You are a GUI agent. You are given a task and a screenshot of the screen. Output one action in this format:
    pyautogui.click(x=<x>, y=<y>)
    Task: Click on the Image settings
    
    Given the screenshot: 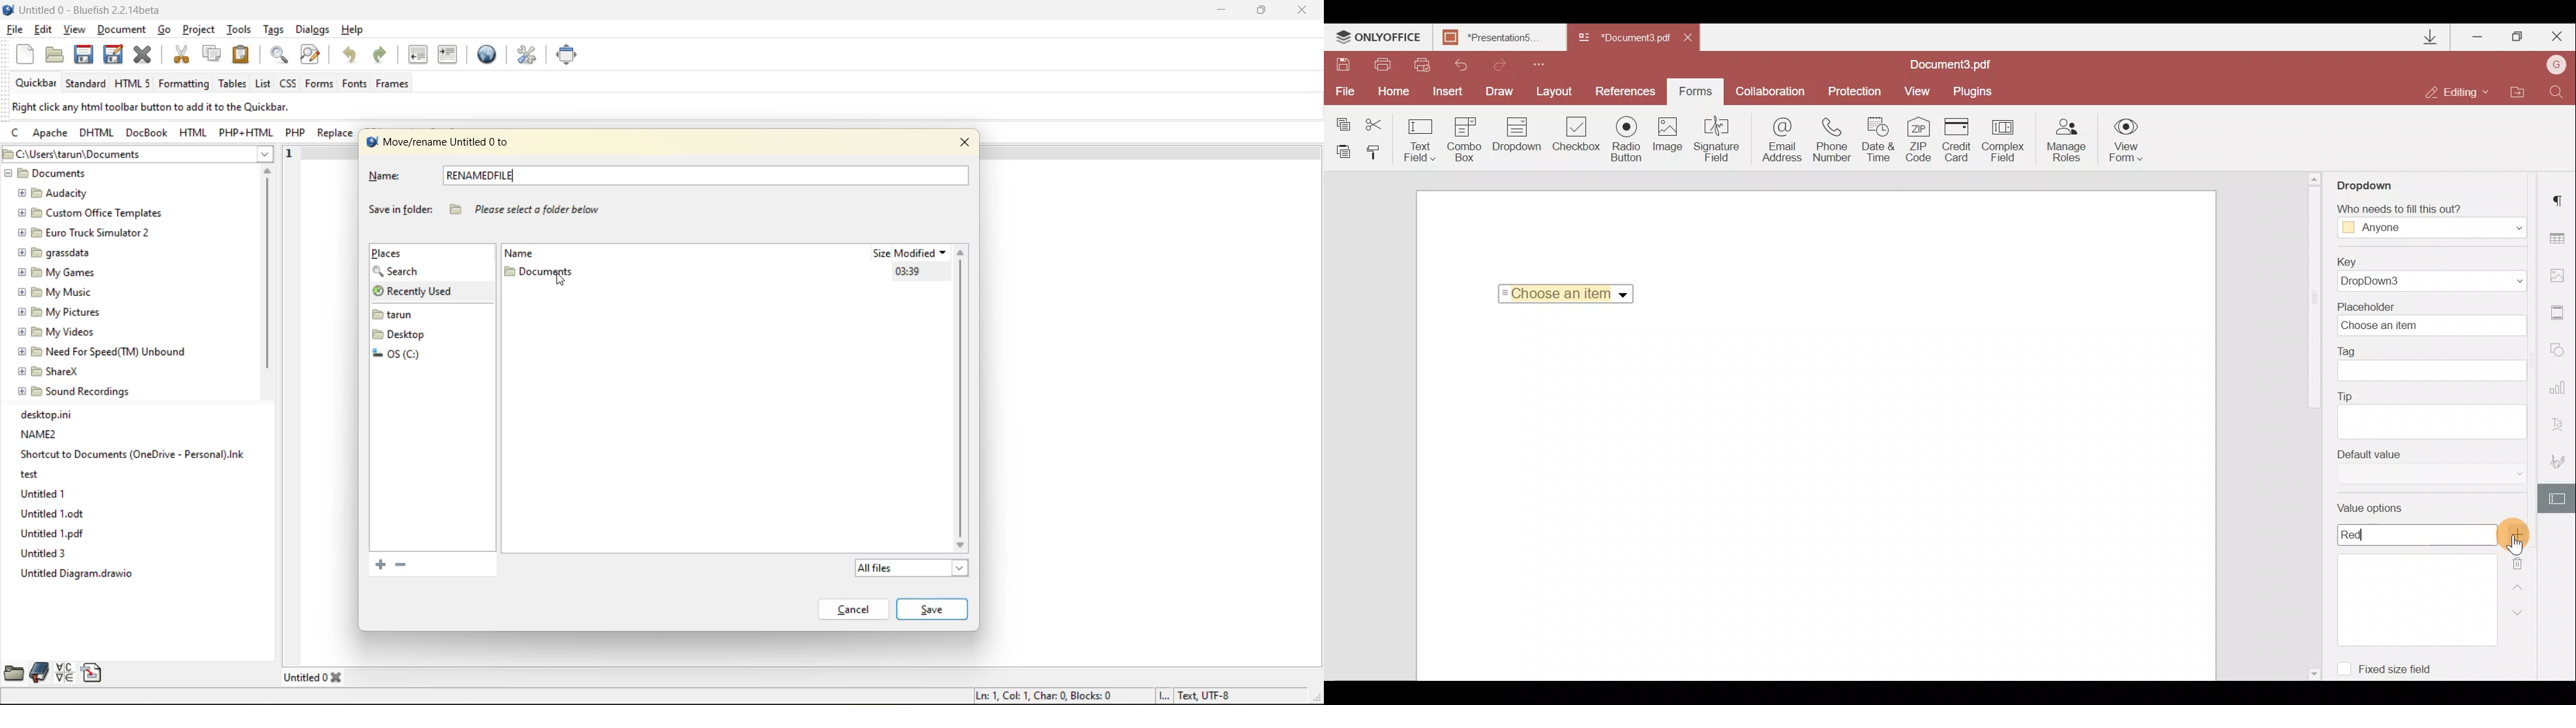 What is the action you would take?
    pyautogui.click(x=2562, y=275)
    